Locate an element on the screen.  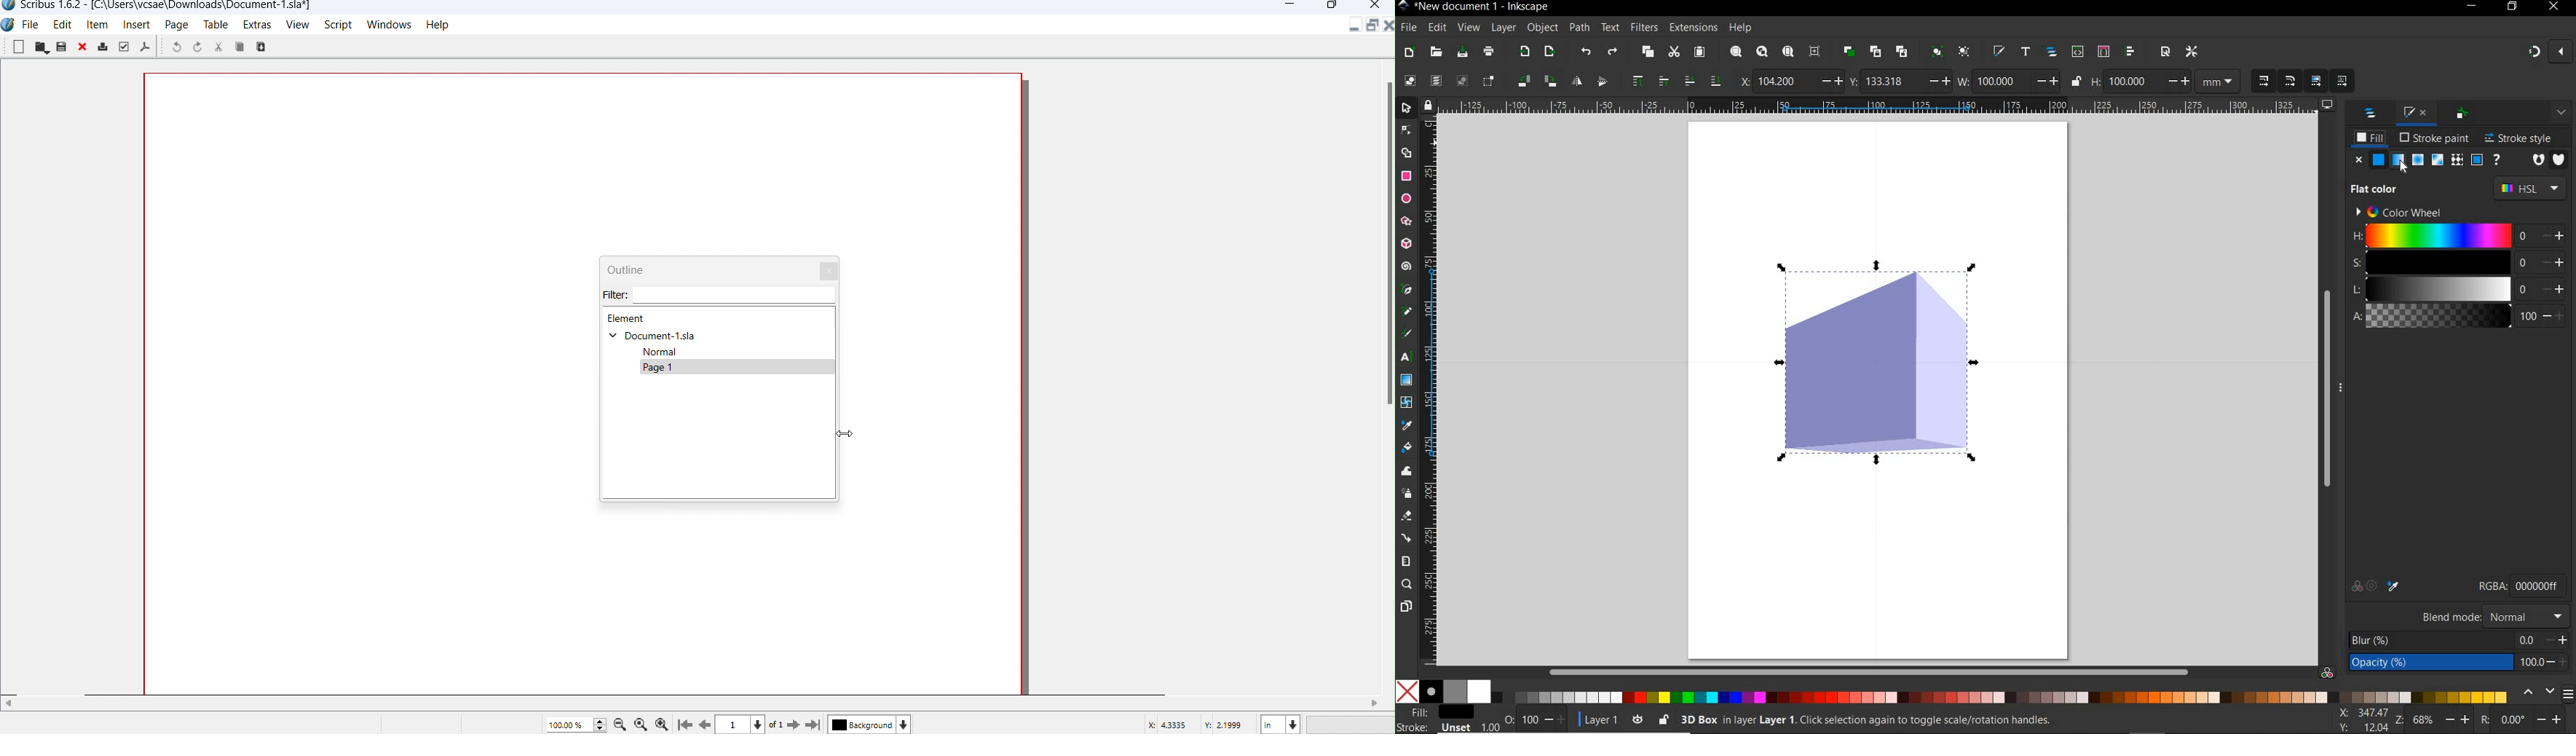
close is located at coordinates (2426, 112).